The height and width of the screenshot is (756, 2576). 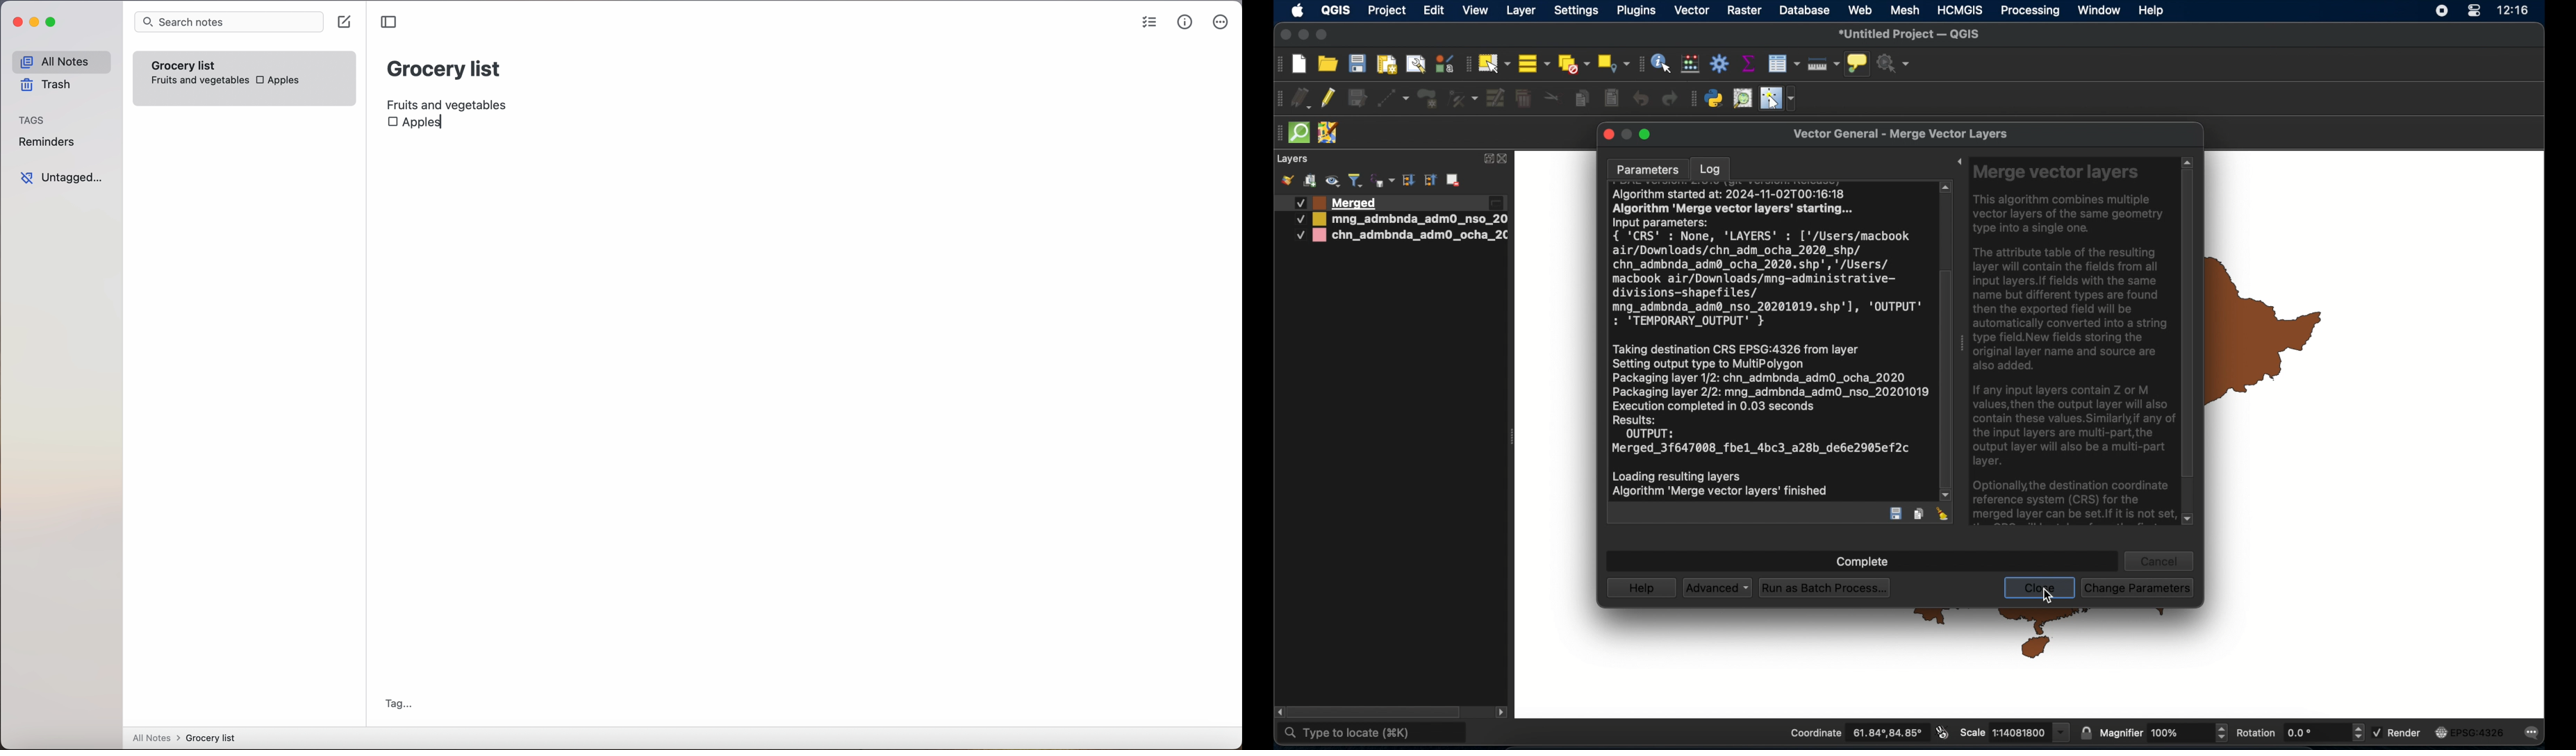 I want to click on run as batch process, so click(x=1826, y=589).